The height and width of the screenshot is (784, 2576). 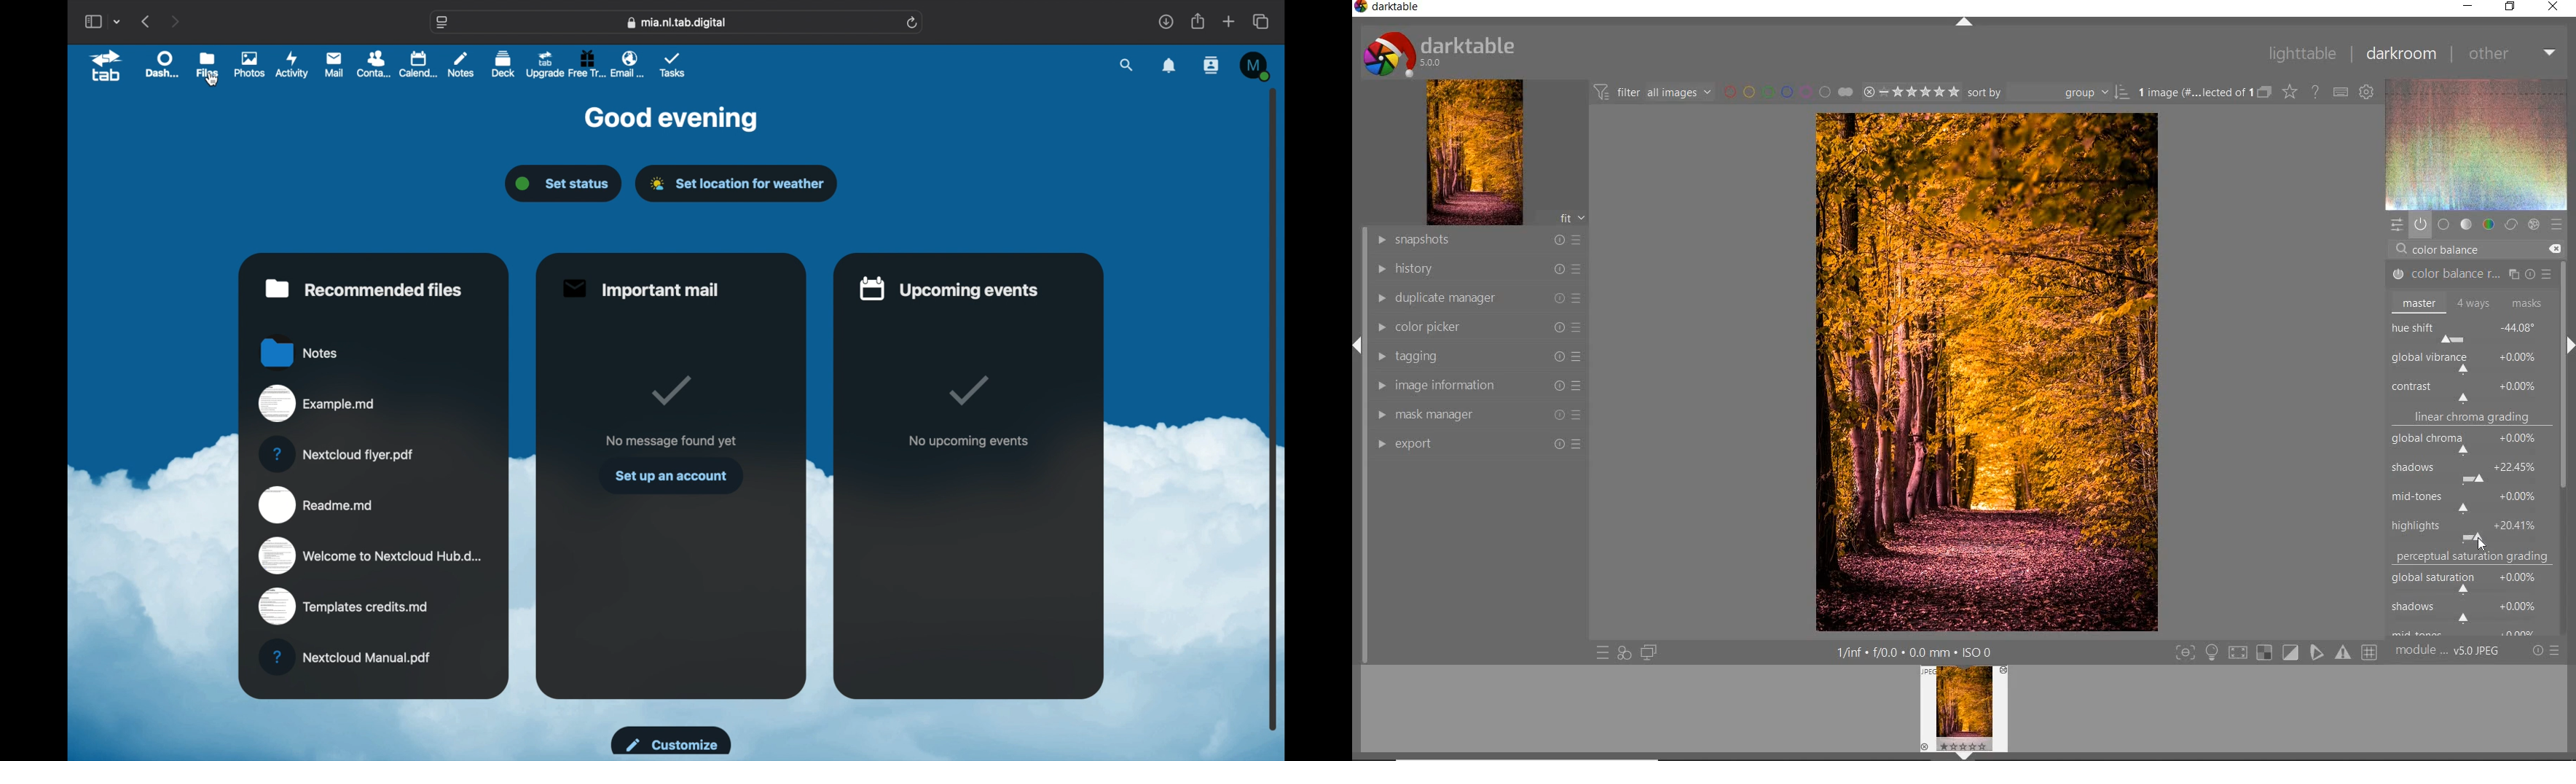 I want to click on email, so click(x=630, y=63).